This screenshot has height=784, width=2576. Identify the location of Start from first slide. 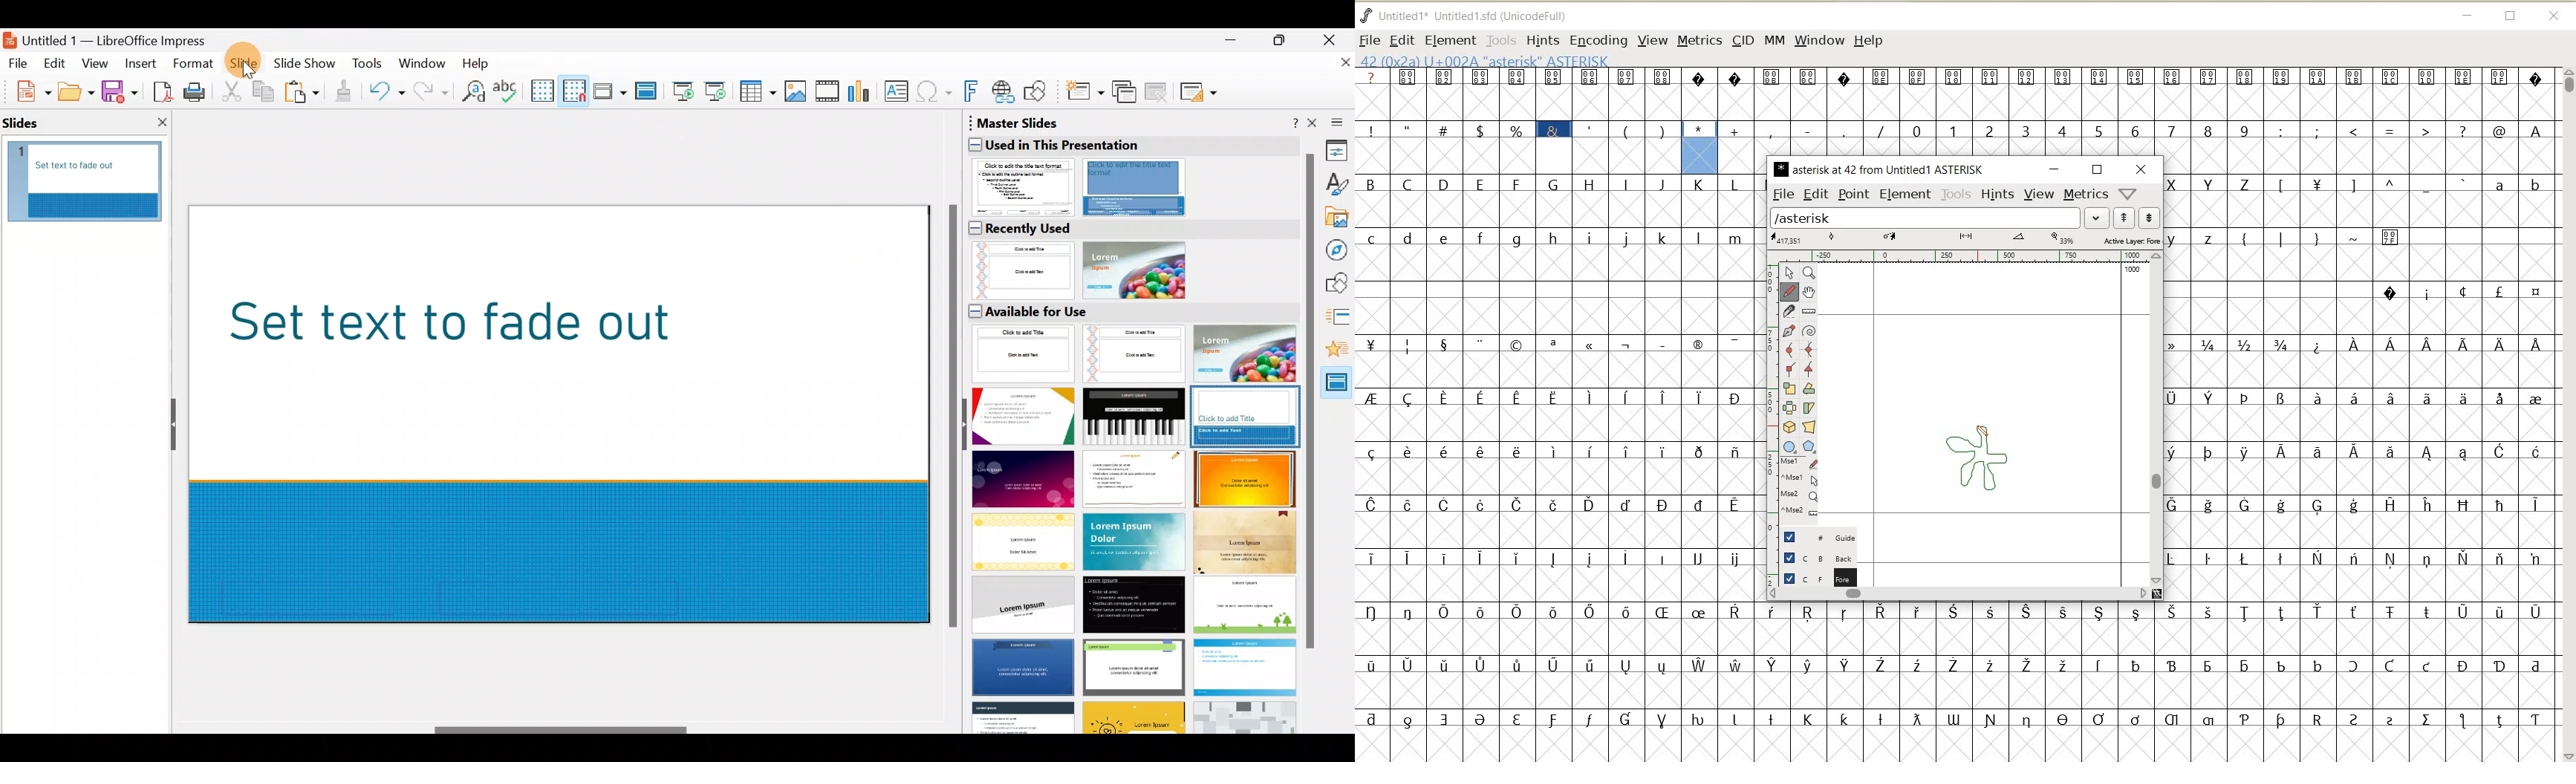
(683, 90).